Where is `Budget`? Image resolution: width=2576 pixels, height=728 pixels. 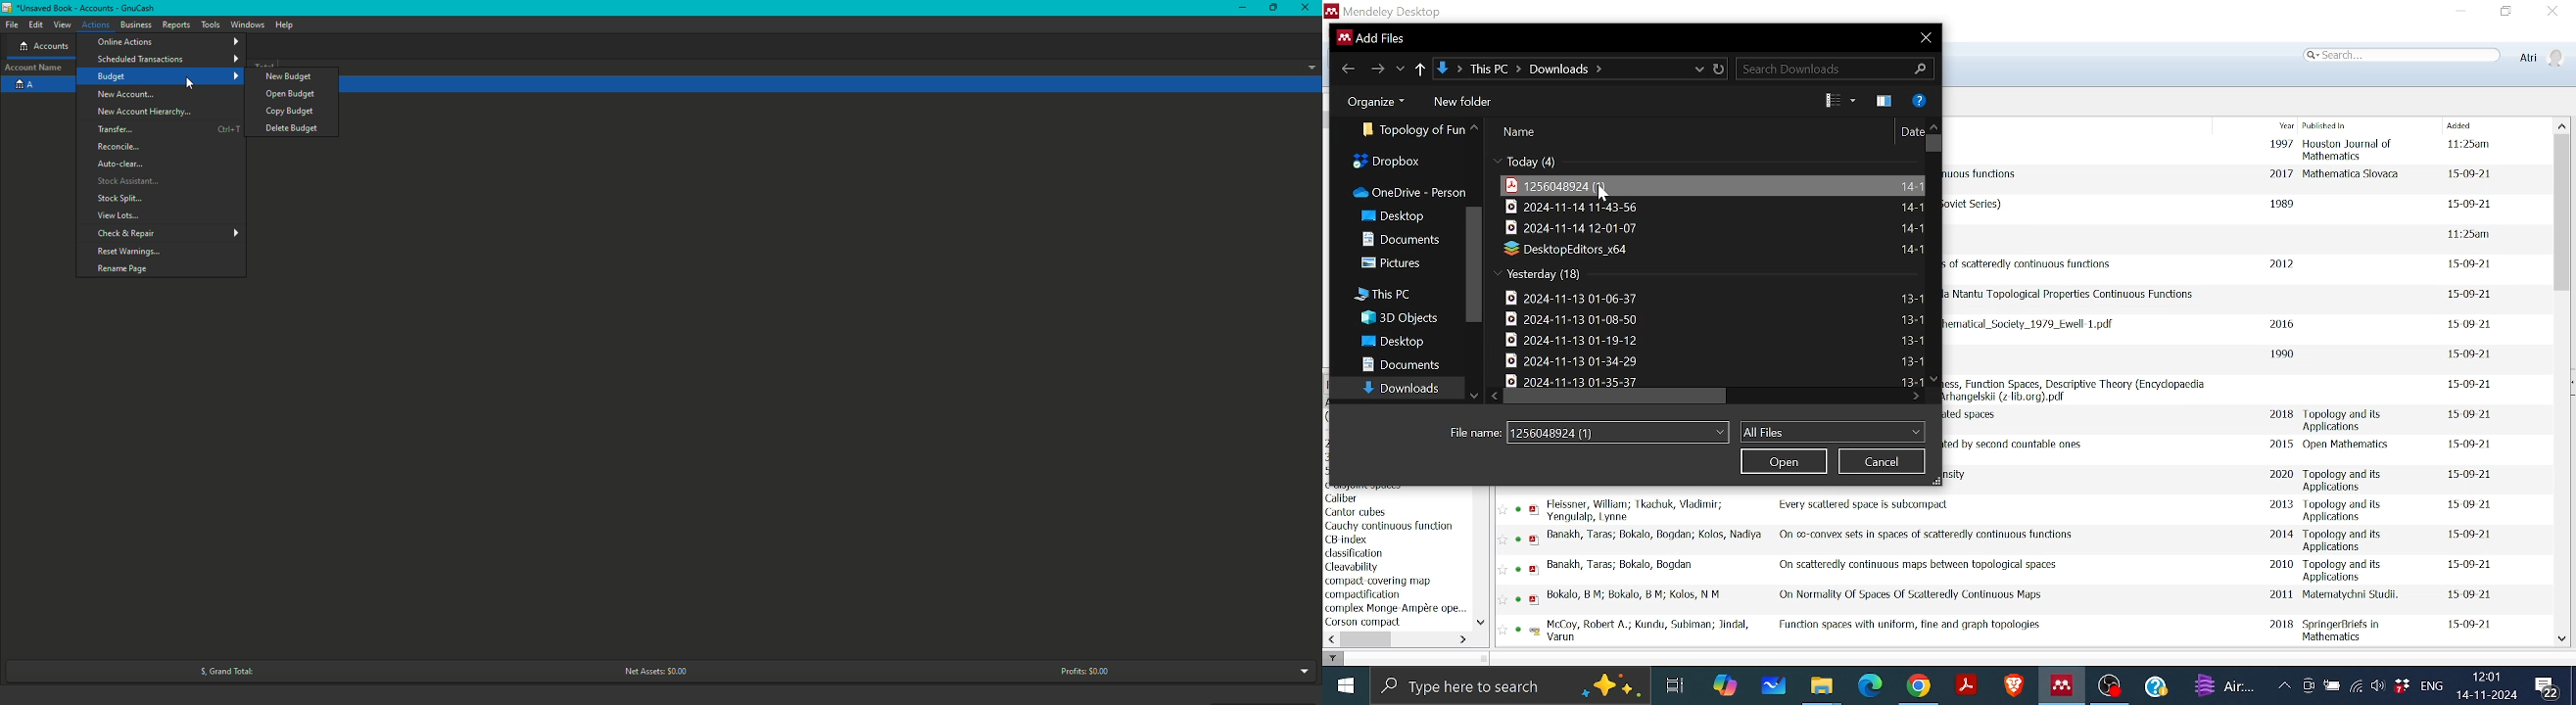 Budget is located at coordinates (167, 76).